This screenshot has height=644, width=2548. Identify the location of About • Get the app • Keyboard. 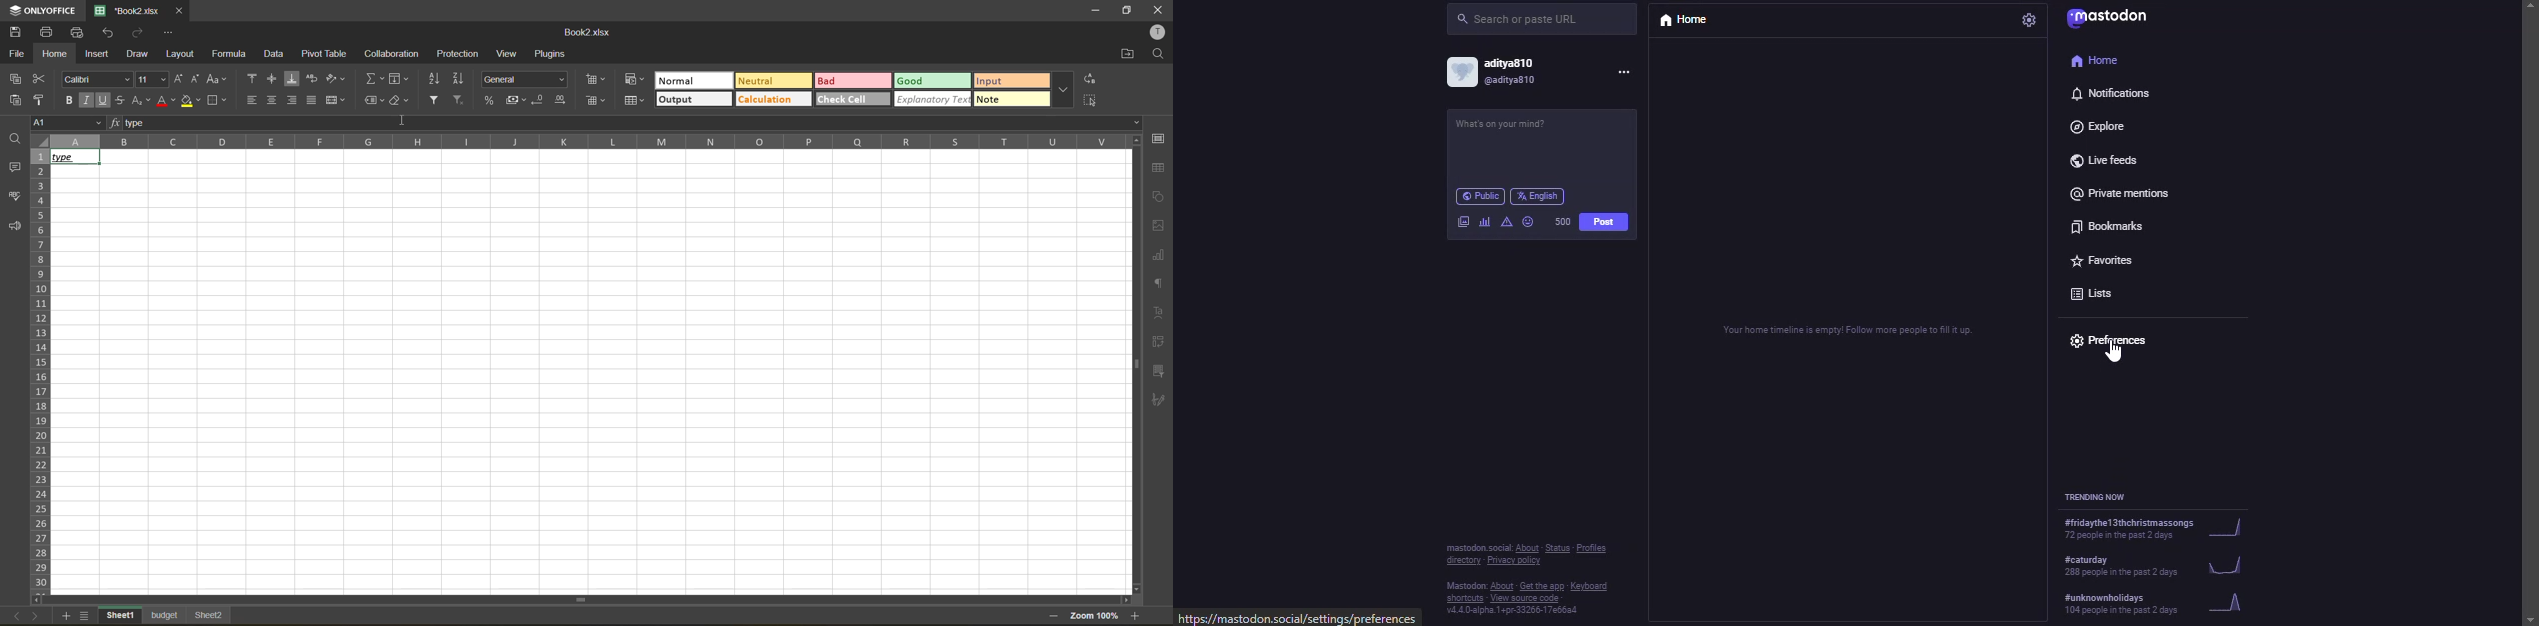
(1550, 587).